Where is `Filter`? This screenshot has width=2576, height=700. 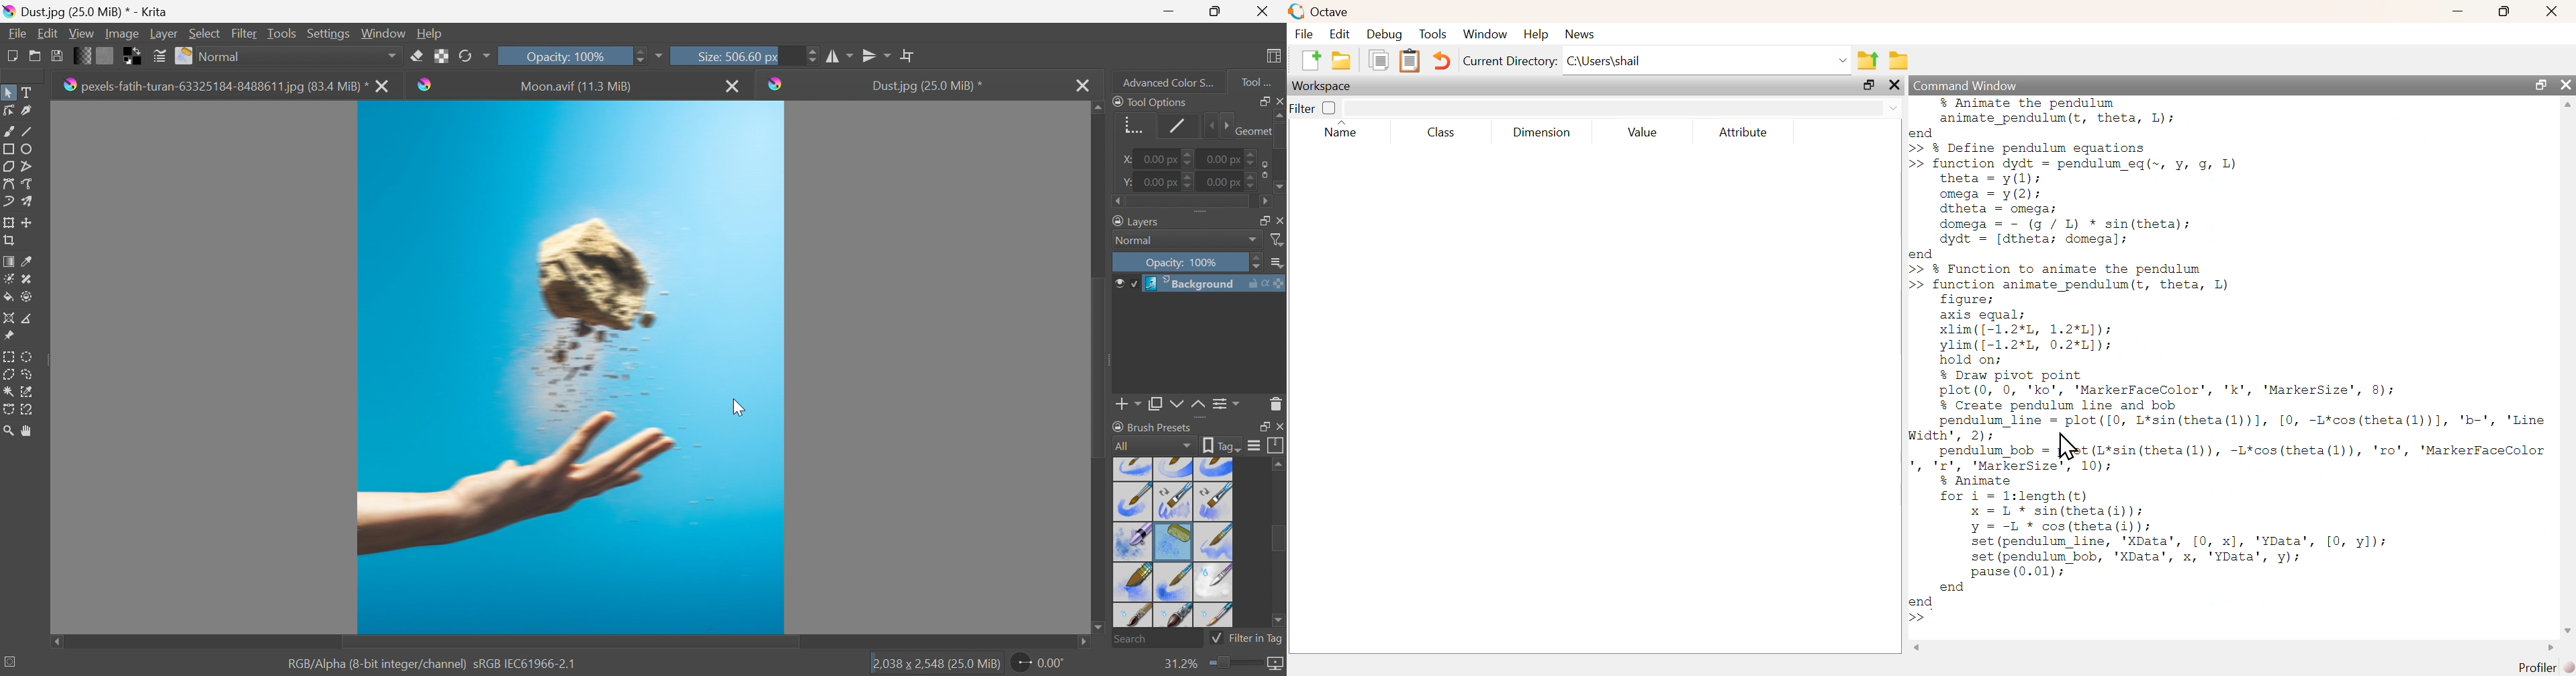
Filter is located at coordinates (1278, 240).